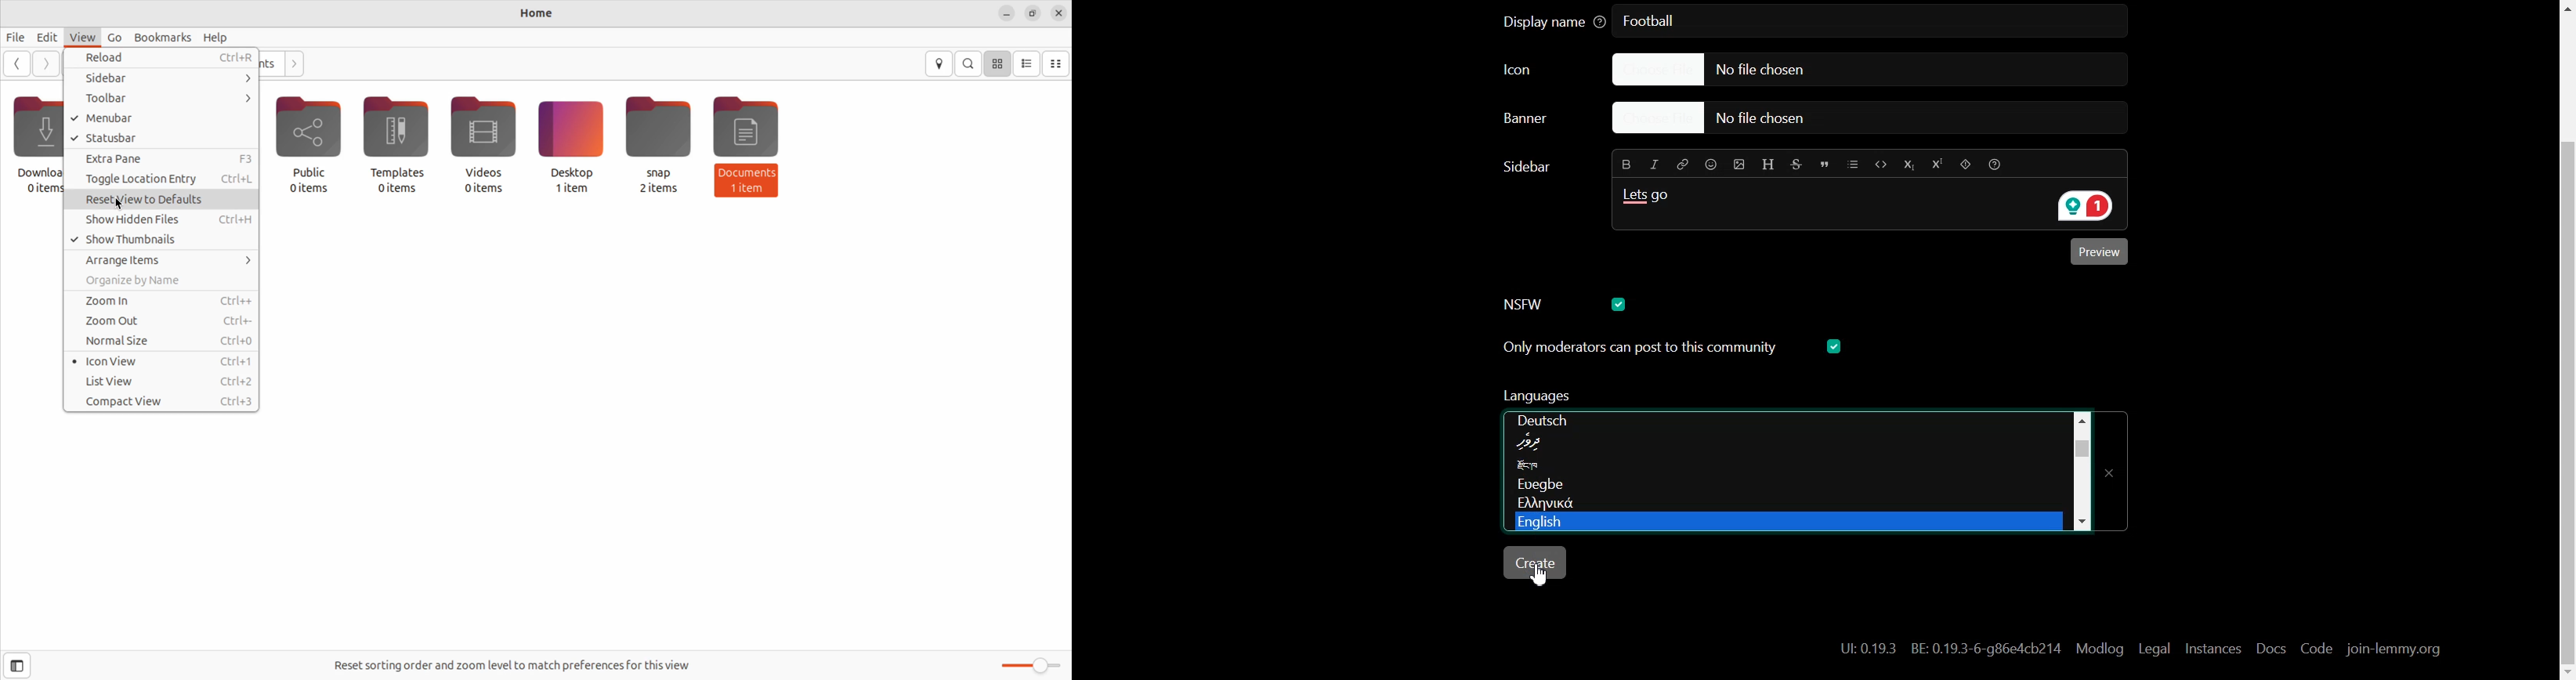 The image size is (2576, 700). I want to click on Cursor, so click(1542, 574).